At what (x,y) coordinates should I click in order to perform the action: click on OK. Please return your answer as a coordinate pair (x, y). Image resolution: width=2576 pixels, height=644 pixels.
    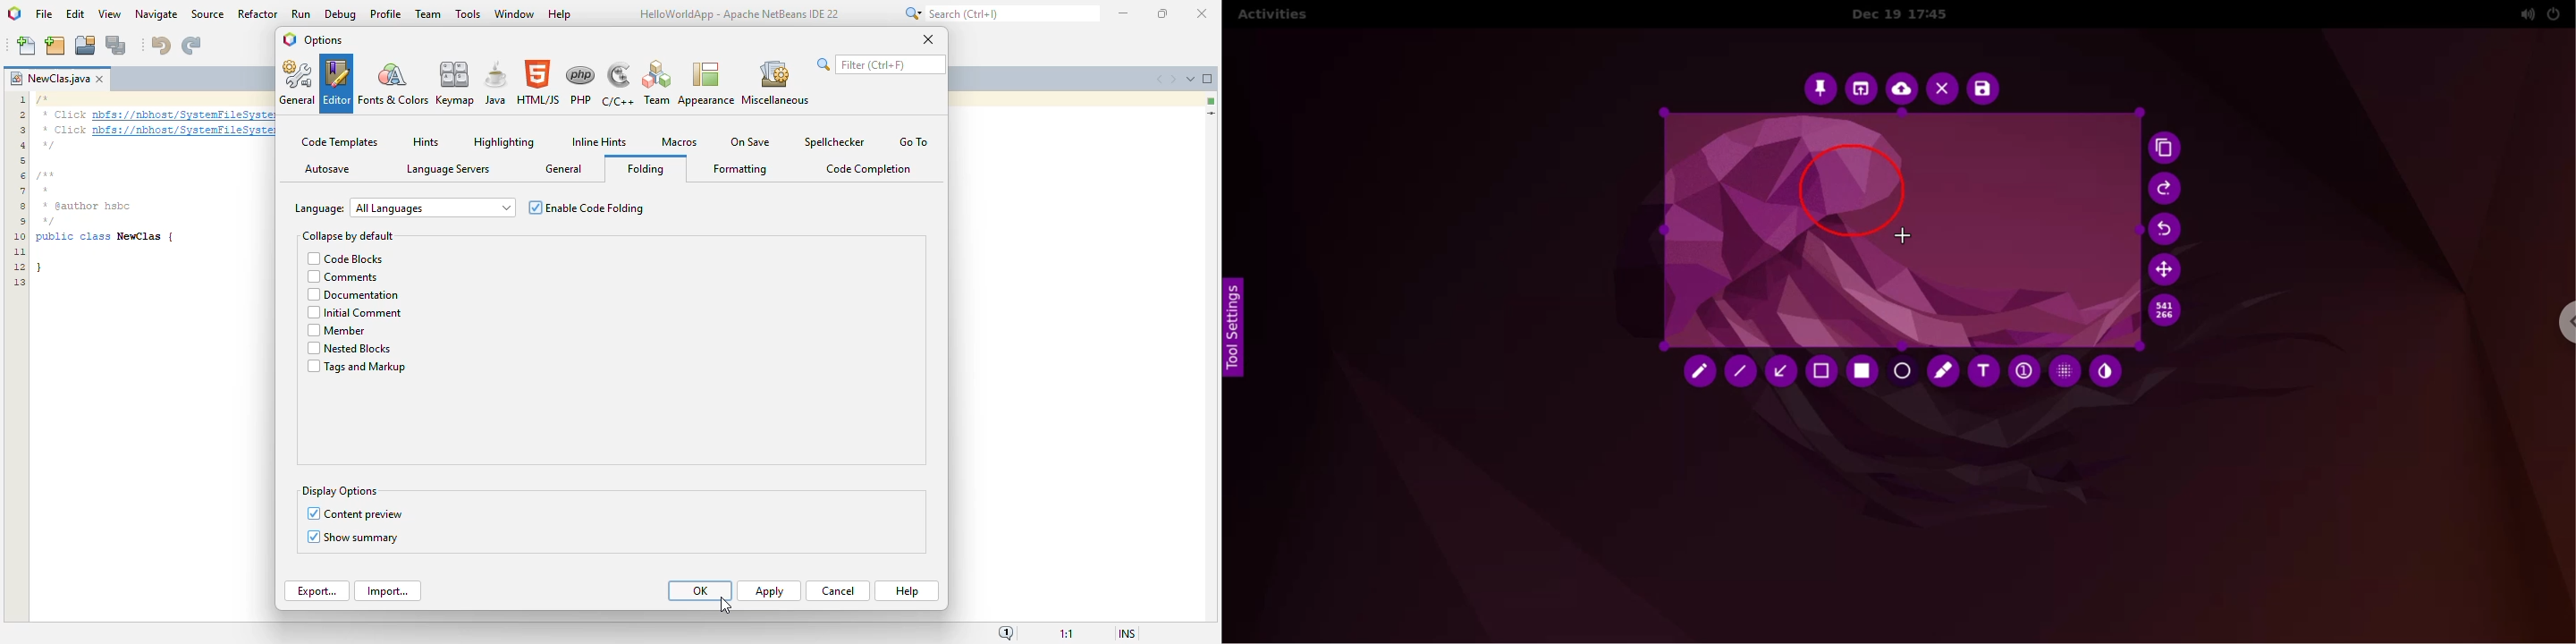
    Looking at the image, I should click on (700, 590).